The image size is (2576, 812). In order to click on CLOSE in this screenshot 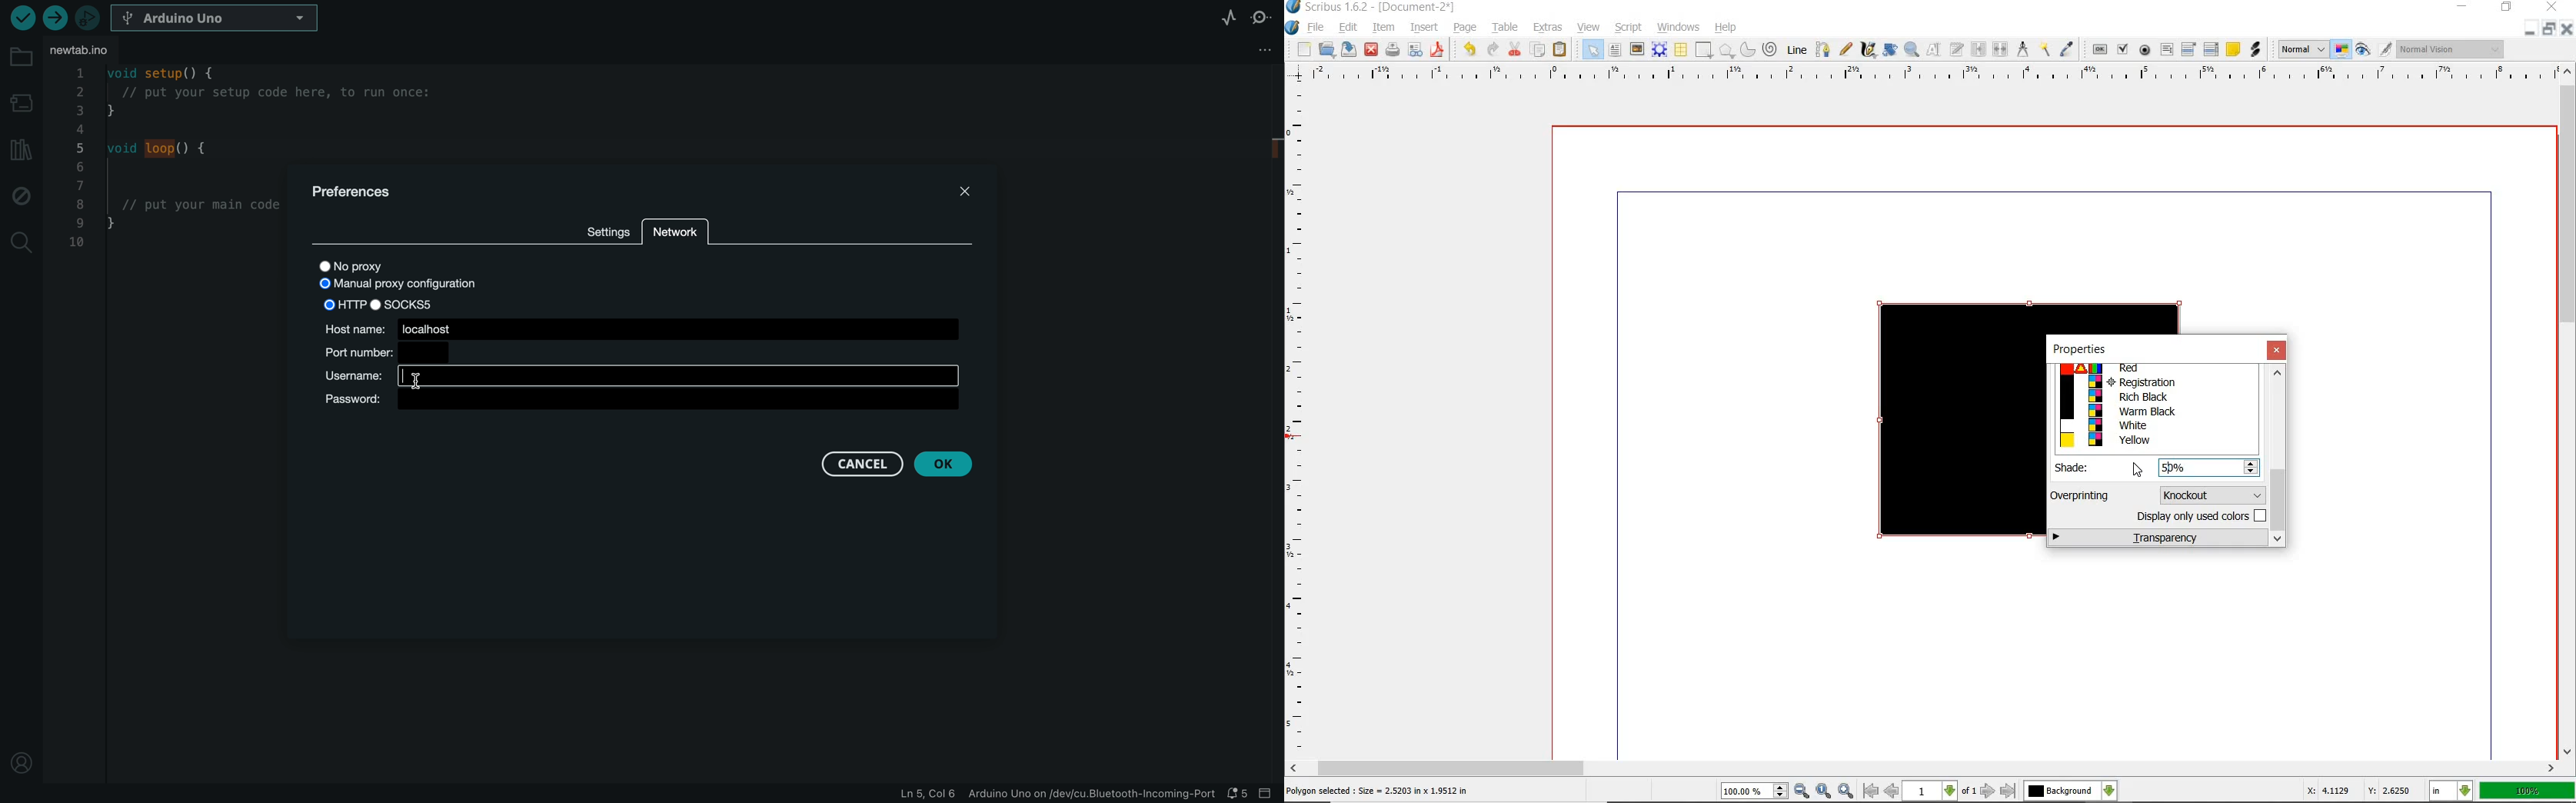, I will do `click(2565, 31)`.